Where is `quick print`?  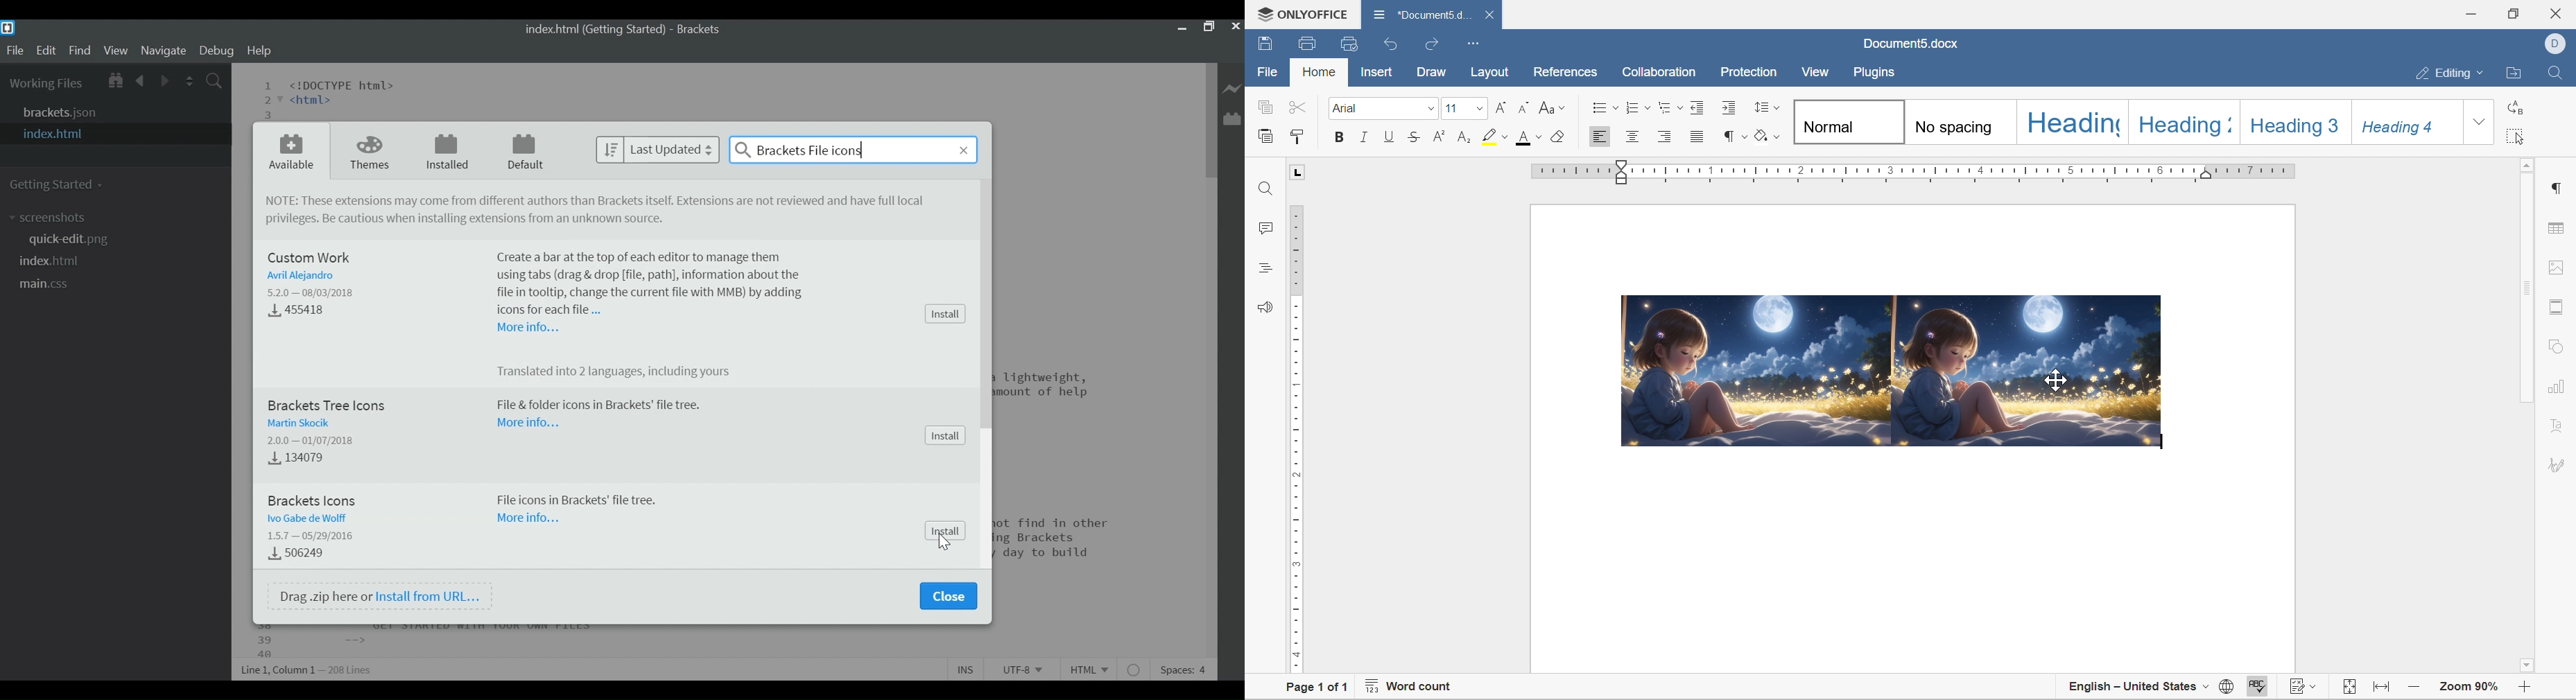
quick print is located at coordinates (1352, 42).